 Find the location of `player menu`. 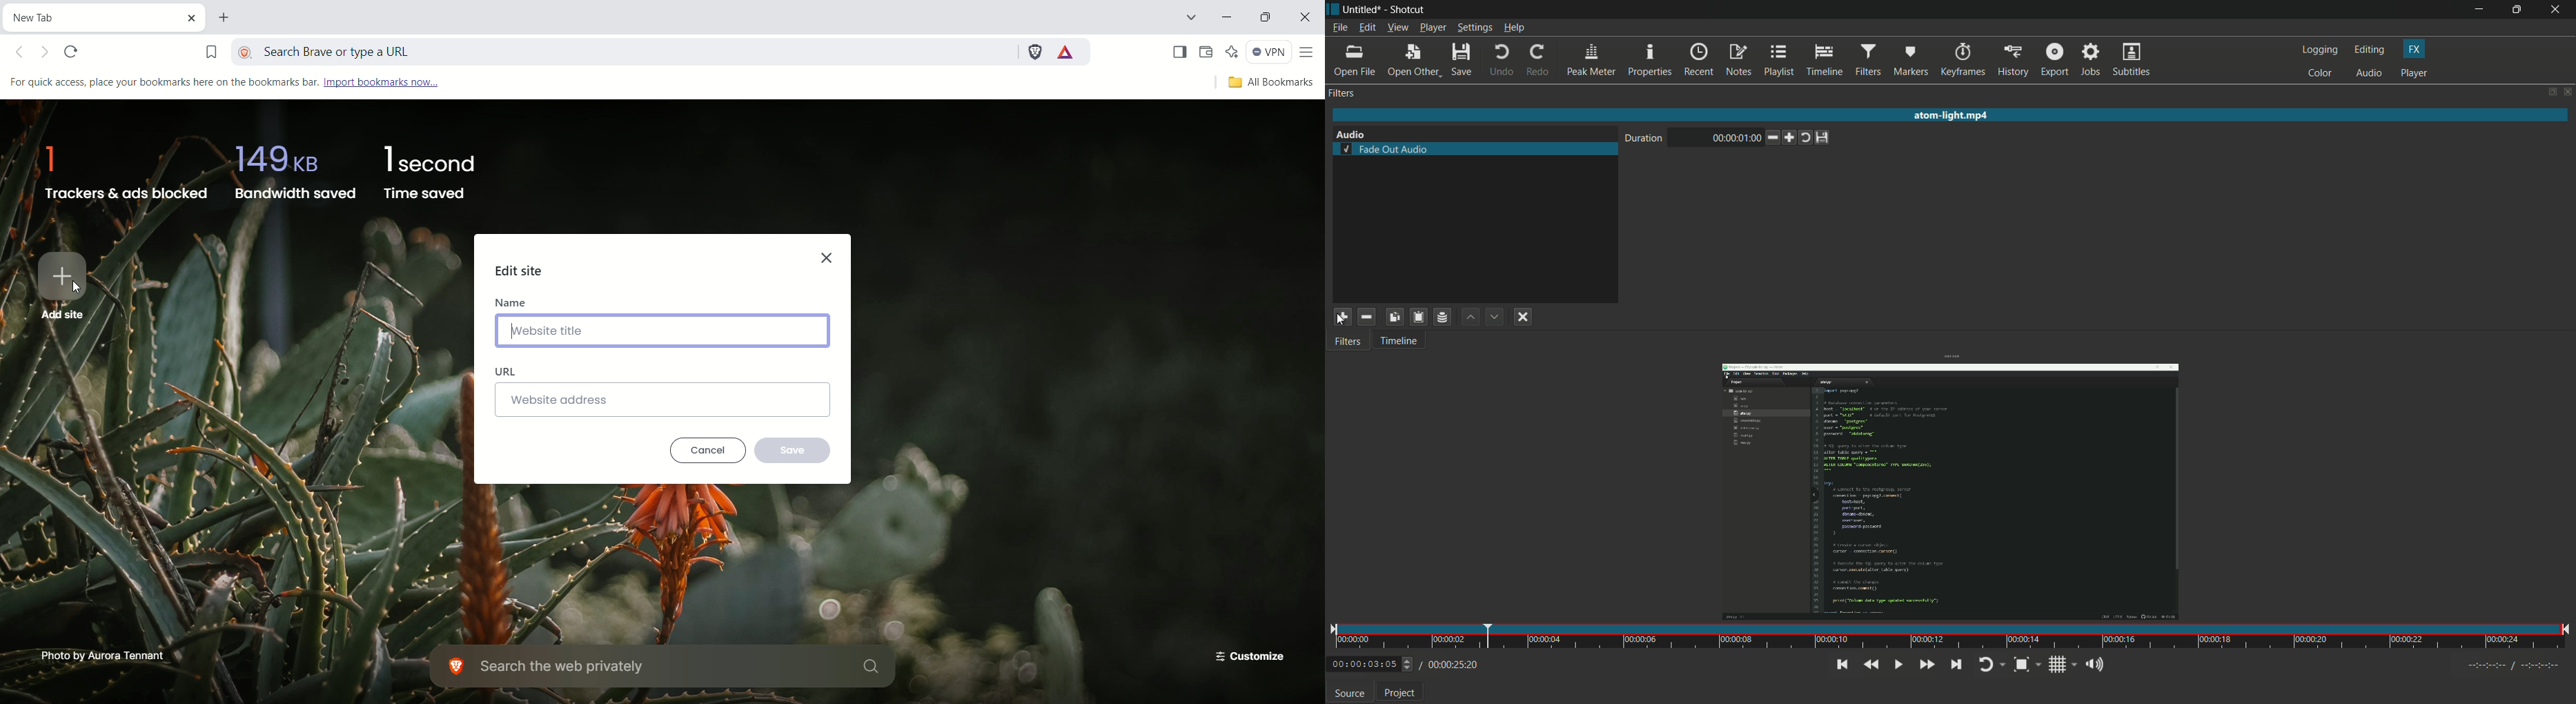

player menu is located at coordinates (1433, 29).